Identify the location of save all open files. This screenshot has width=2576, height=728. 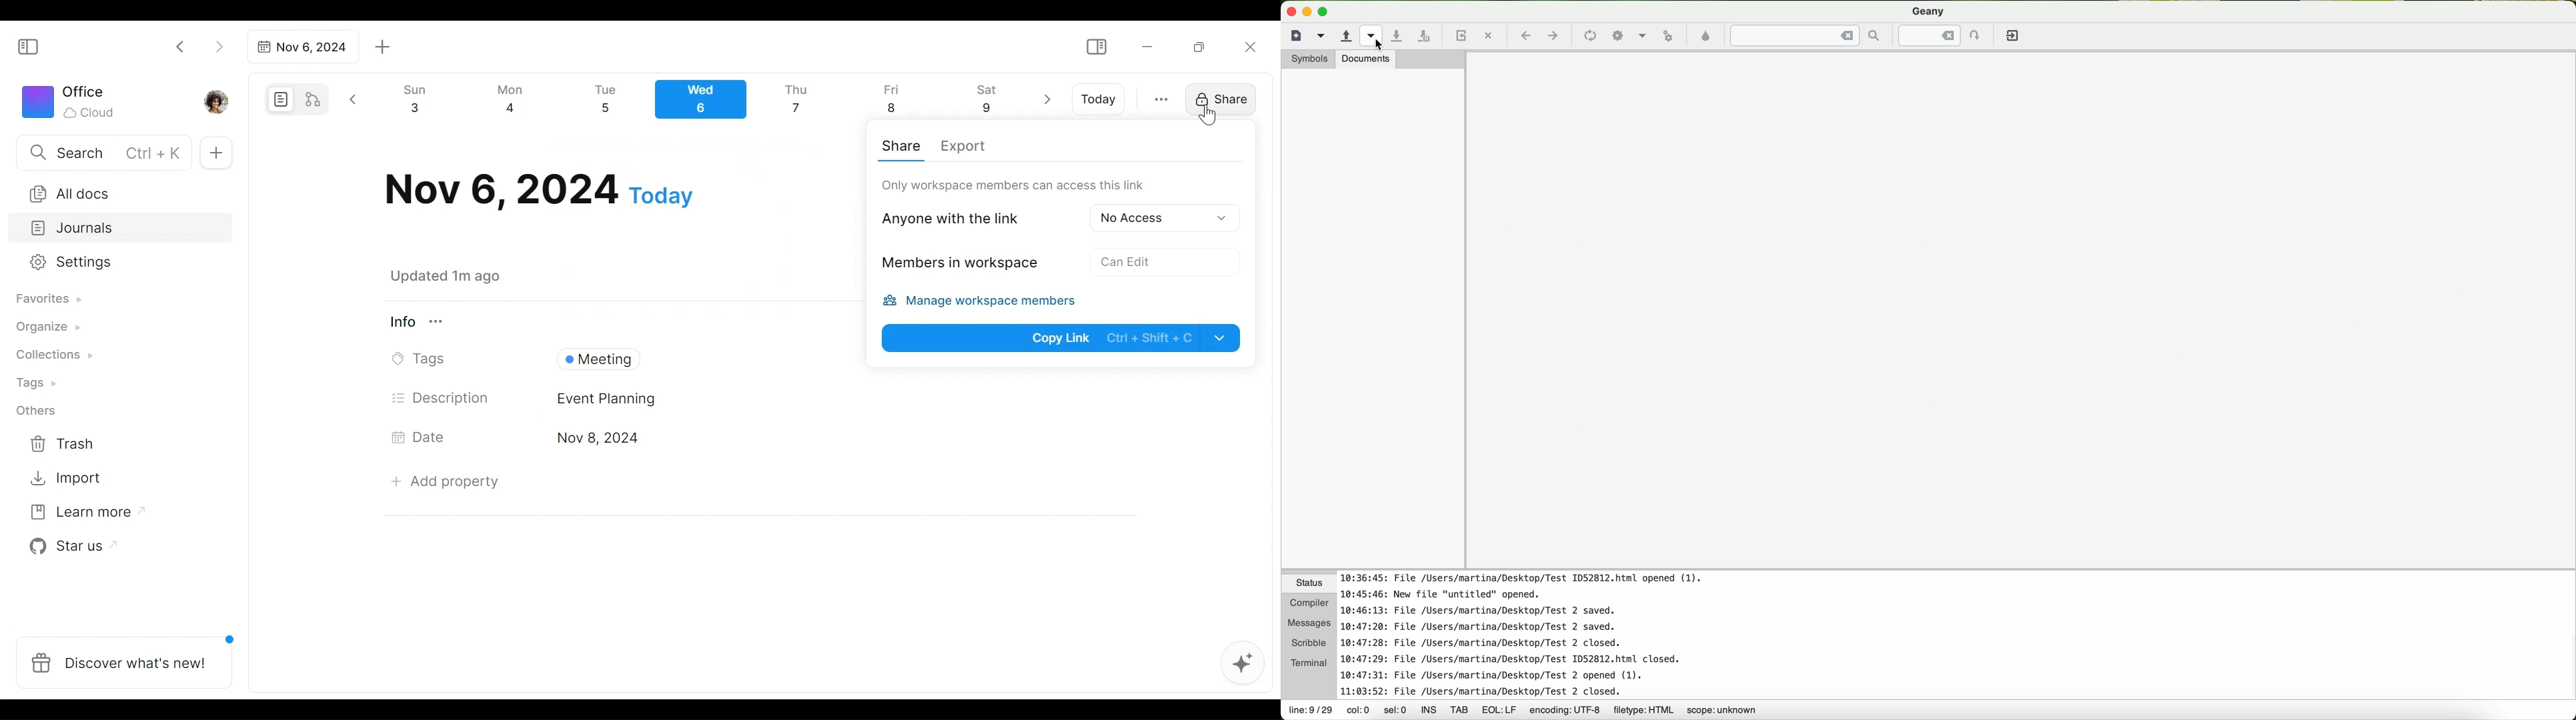
(1424, 37).